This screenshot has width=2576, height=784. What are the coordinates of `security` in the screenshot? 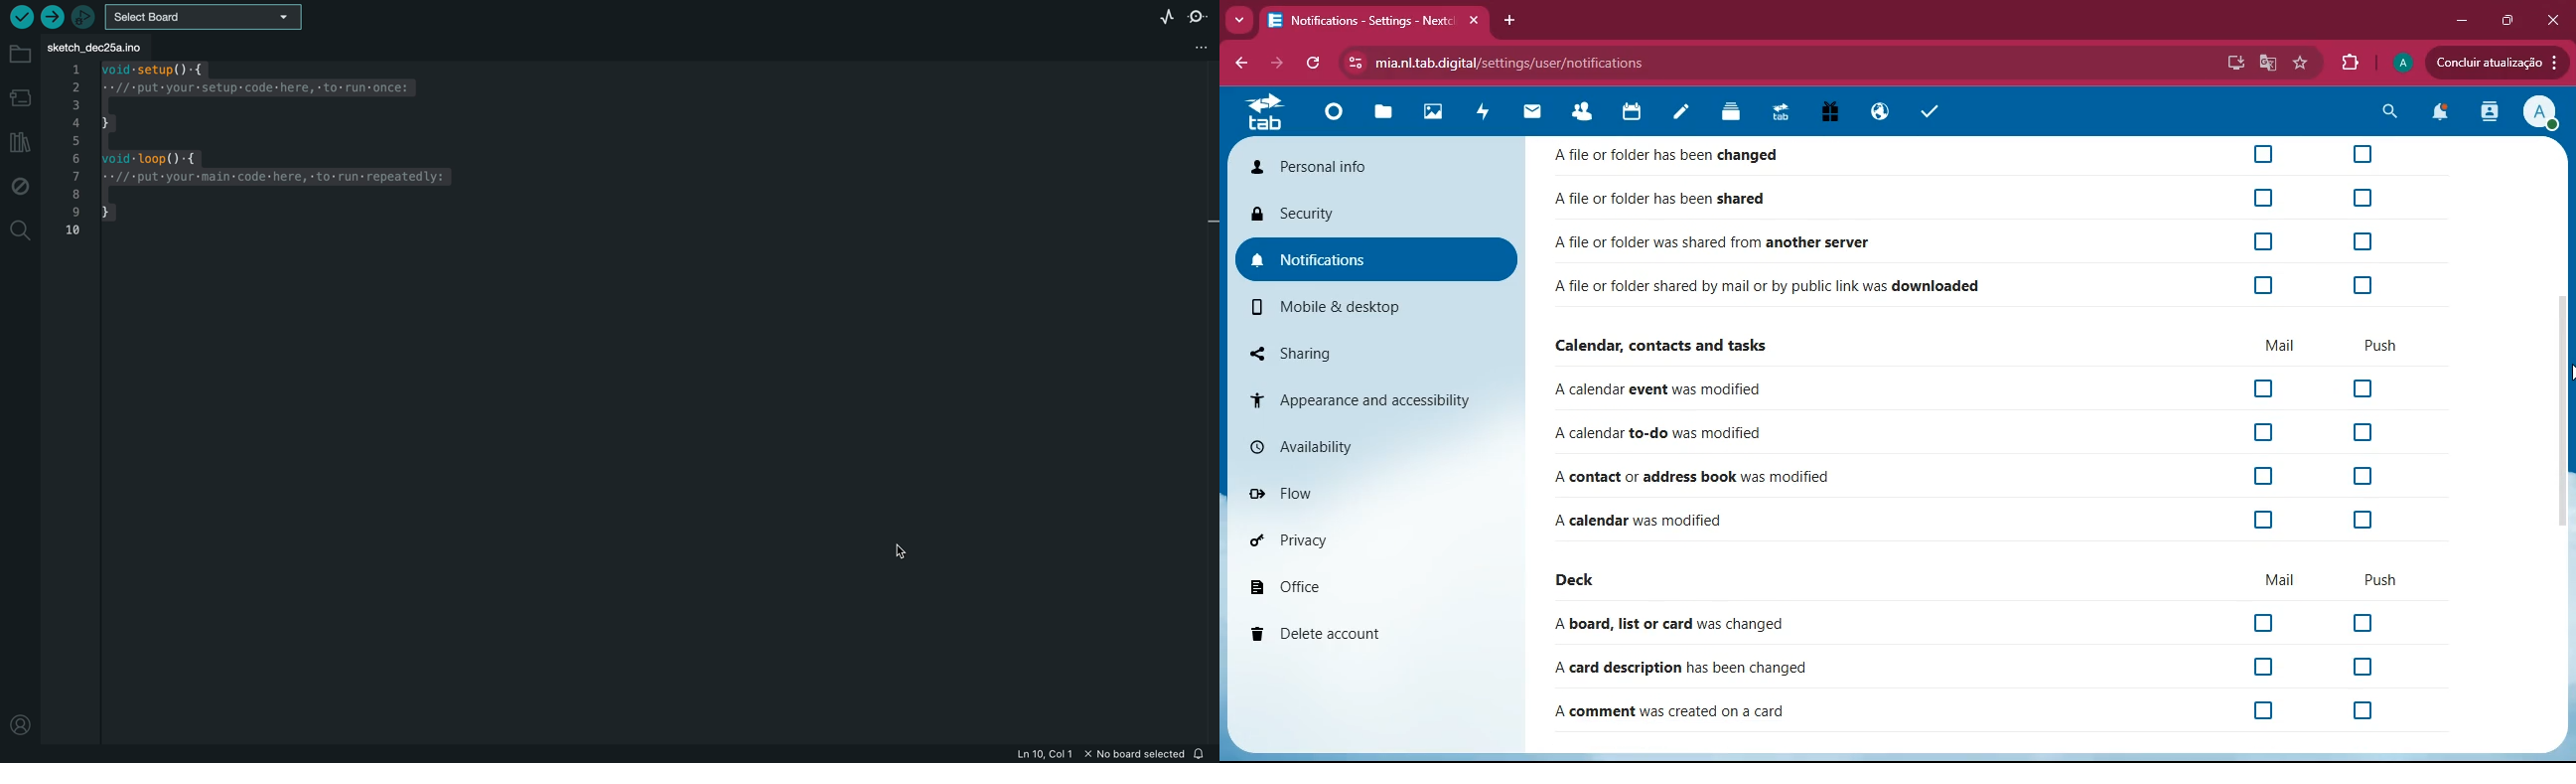 It's located at (1366, 214).